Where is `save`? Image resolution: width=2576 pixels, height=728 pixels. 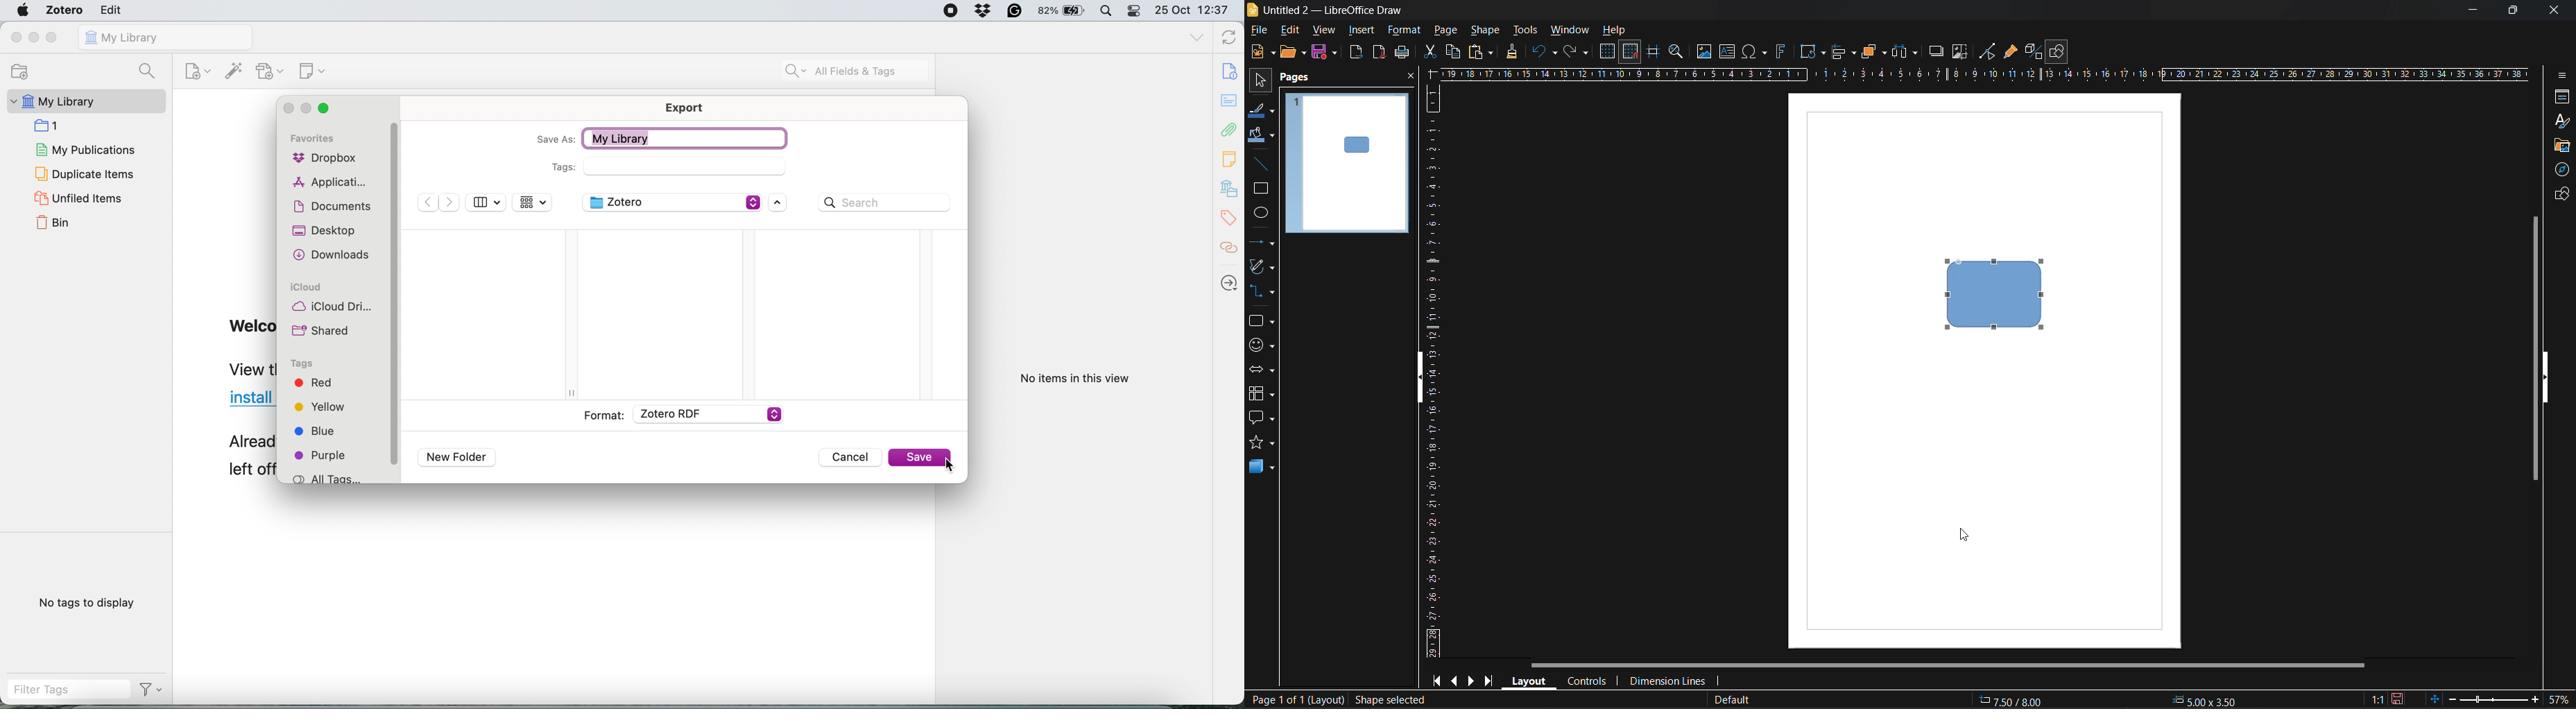
save is located at coordinates (1323, 51).